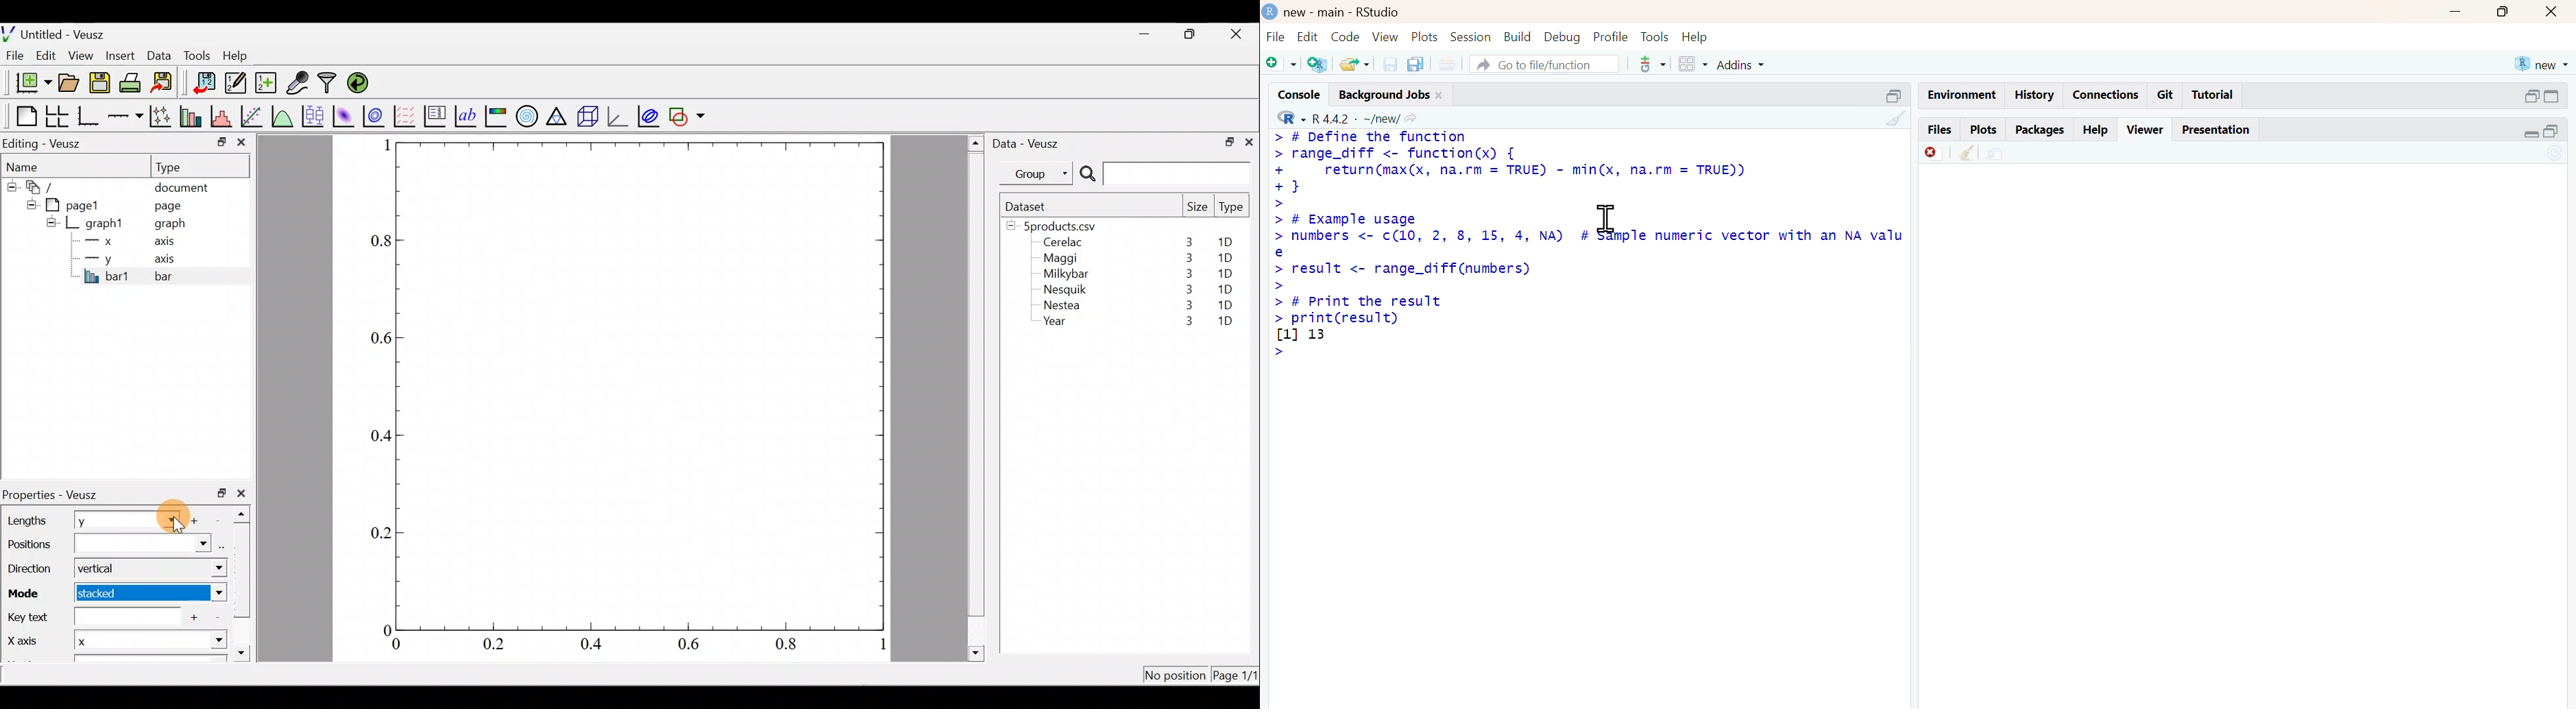  What do you see at coordinates (1415, 64) in the screenshot?
I see `copy` at bounding box center [1415, 64].